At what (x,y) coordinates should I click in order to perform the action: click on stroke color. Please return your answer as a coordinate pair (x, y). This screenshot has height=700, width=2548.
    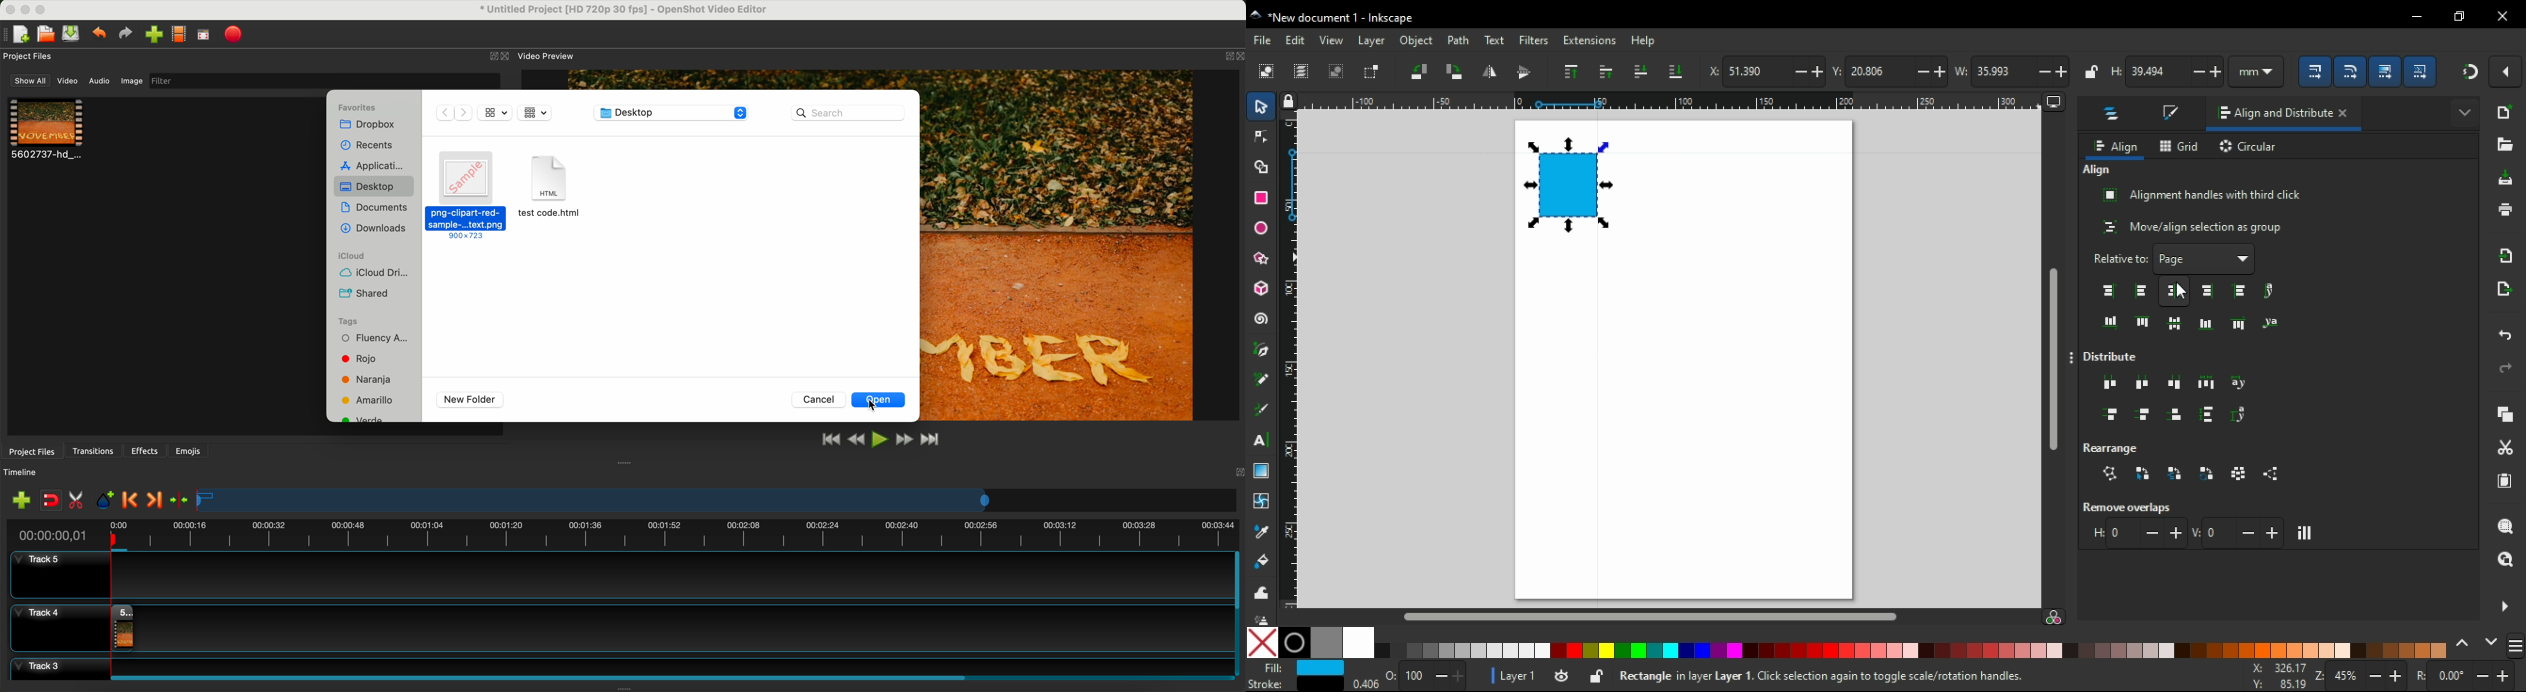
    Looking at the image, I should click on (1292, 683).